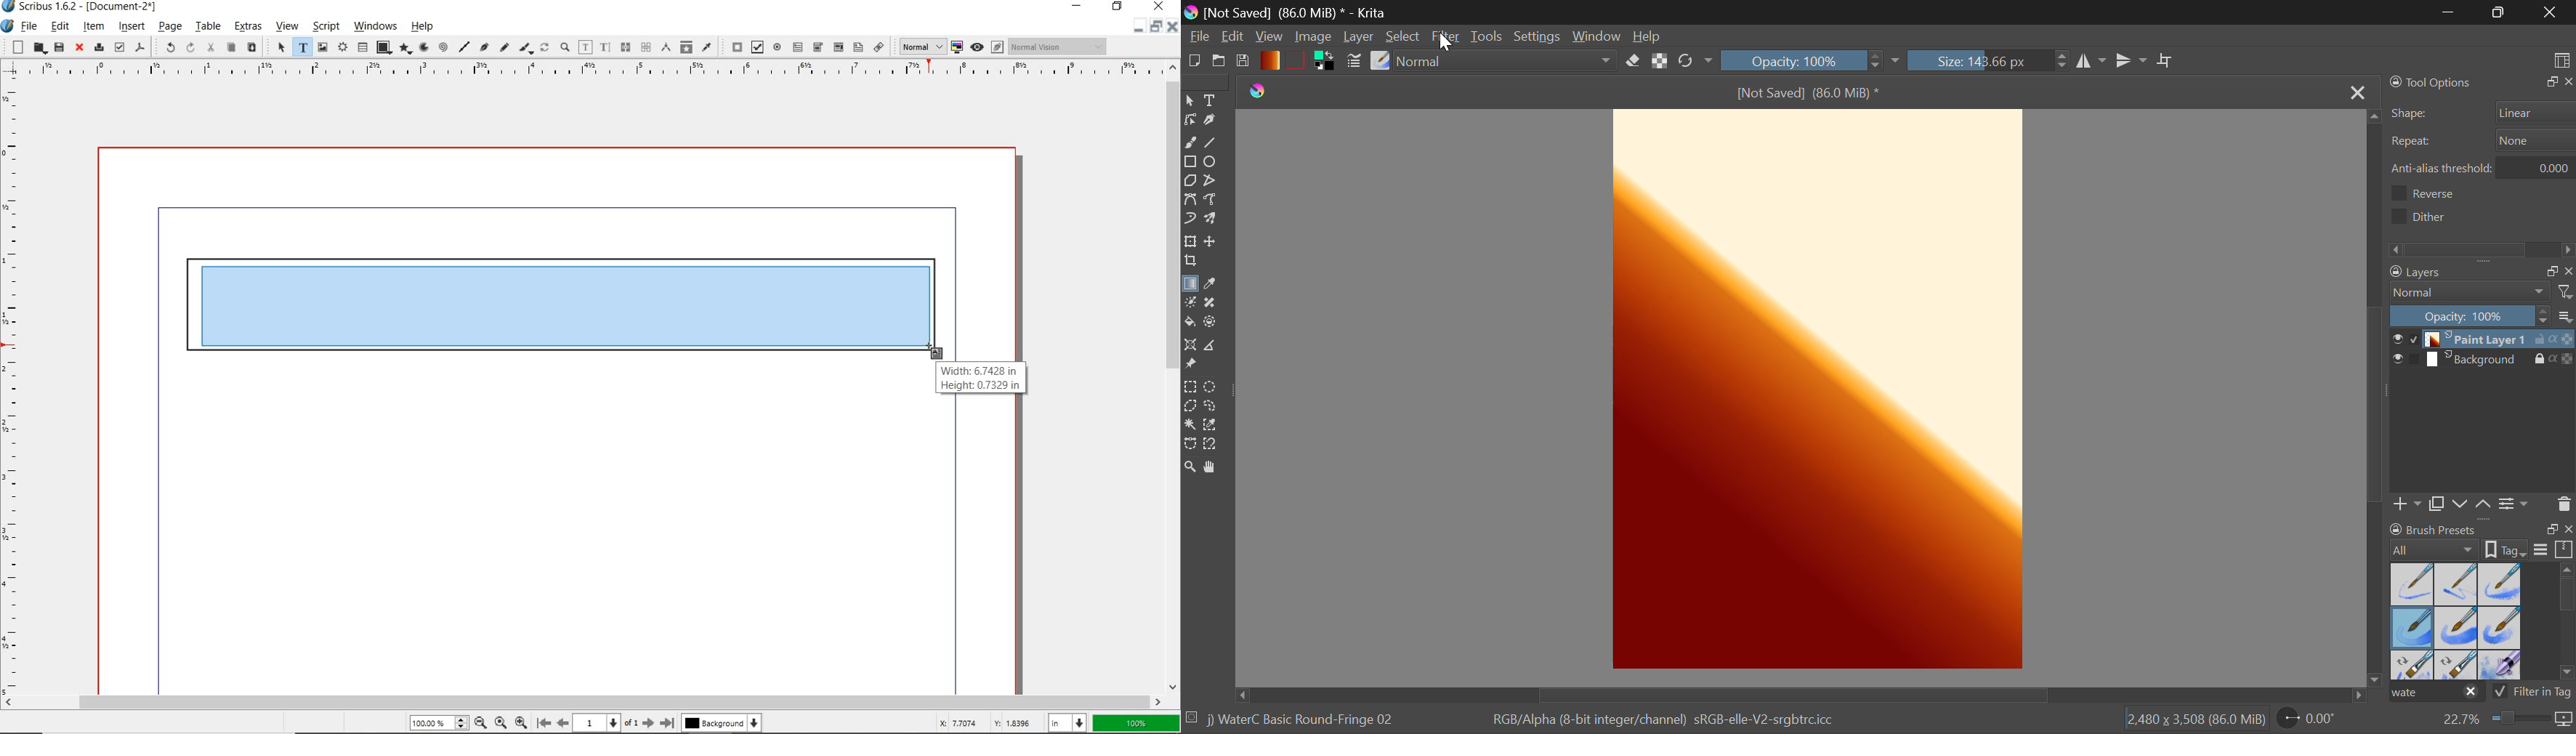 The image size is (2576, 756). Describe the element at coordinates (2415, 339) in the screenshot. I see `disable paint layer` at that location.